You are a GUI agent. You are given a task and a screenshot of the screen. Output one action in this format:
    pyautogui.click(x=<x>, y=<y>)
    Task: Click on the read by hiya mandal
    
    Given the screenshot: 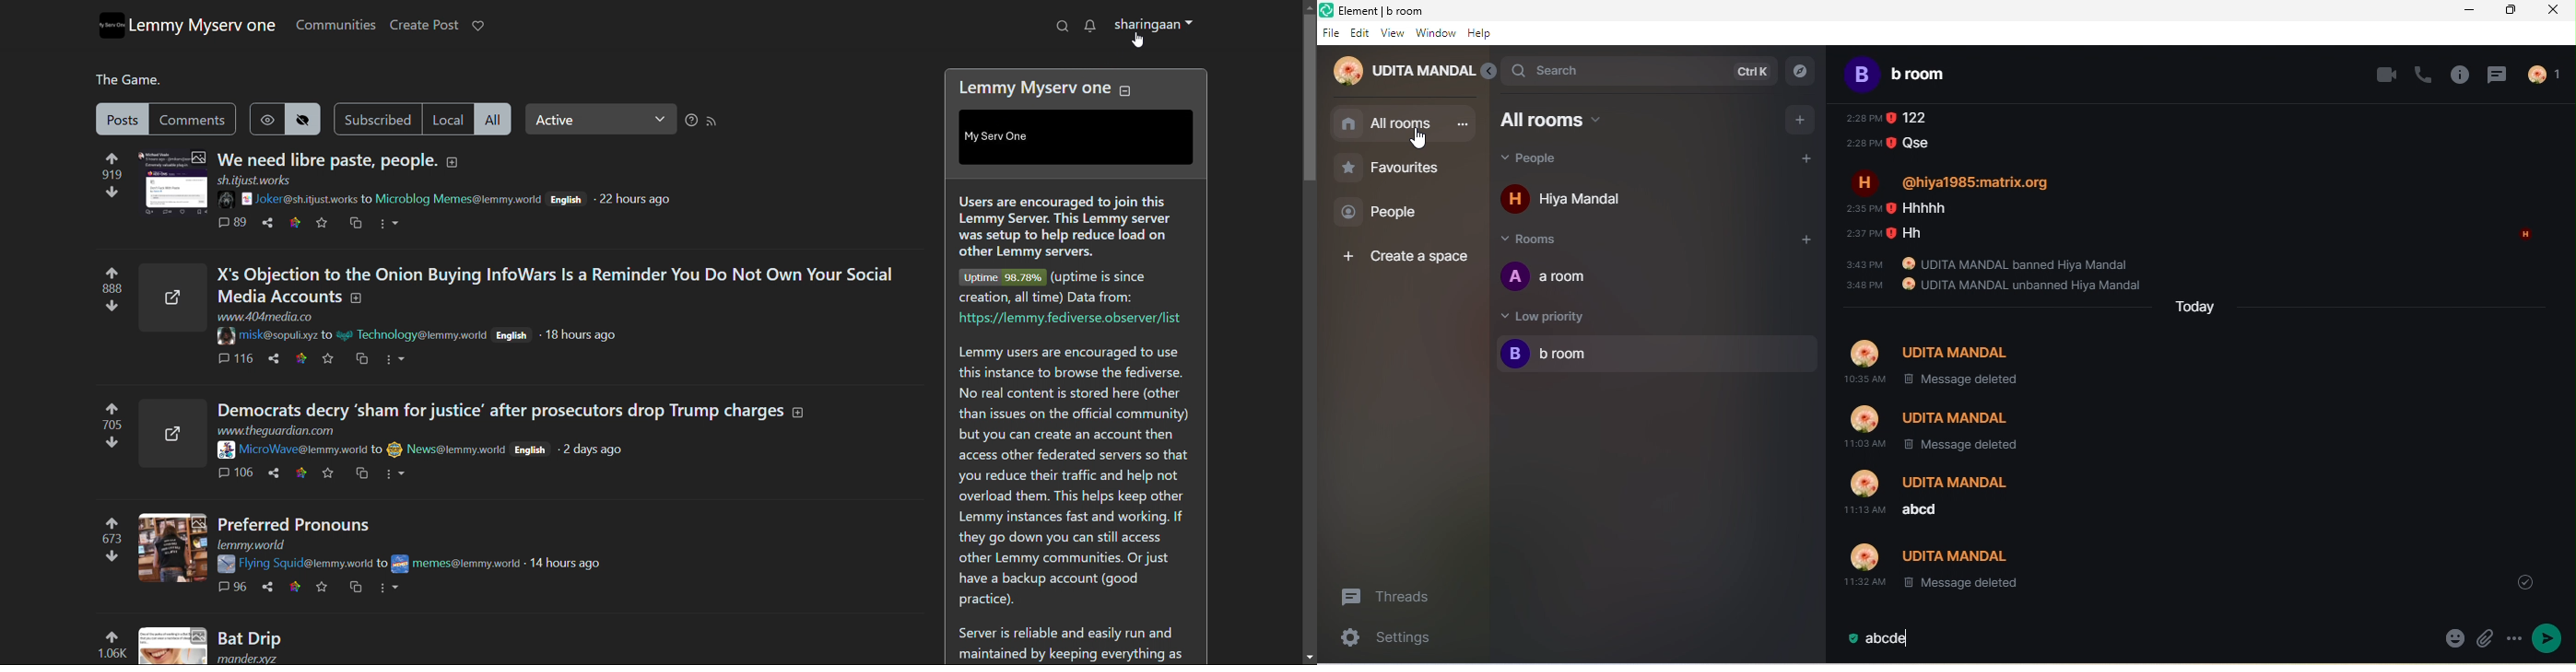 What is the action you would take?
    pyautogui.click(x=2523, y=239)
    